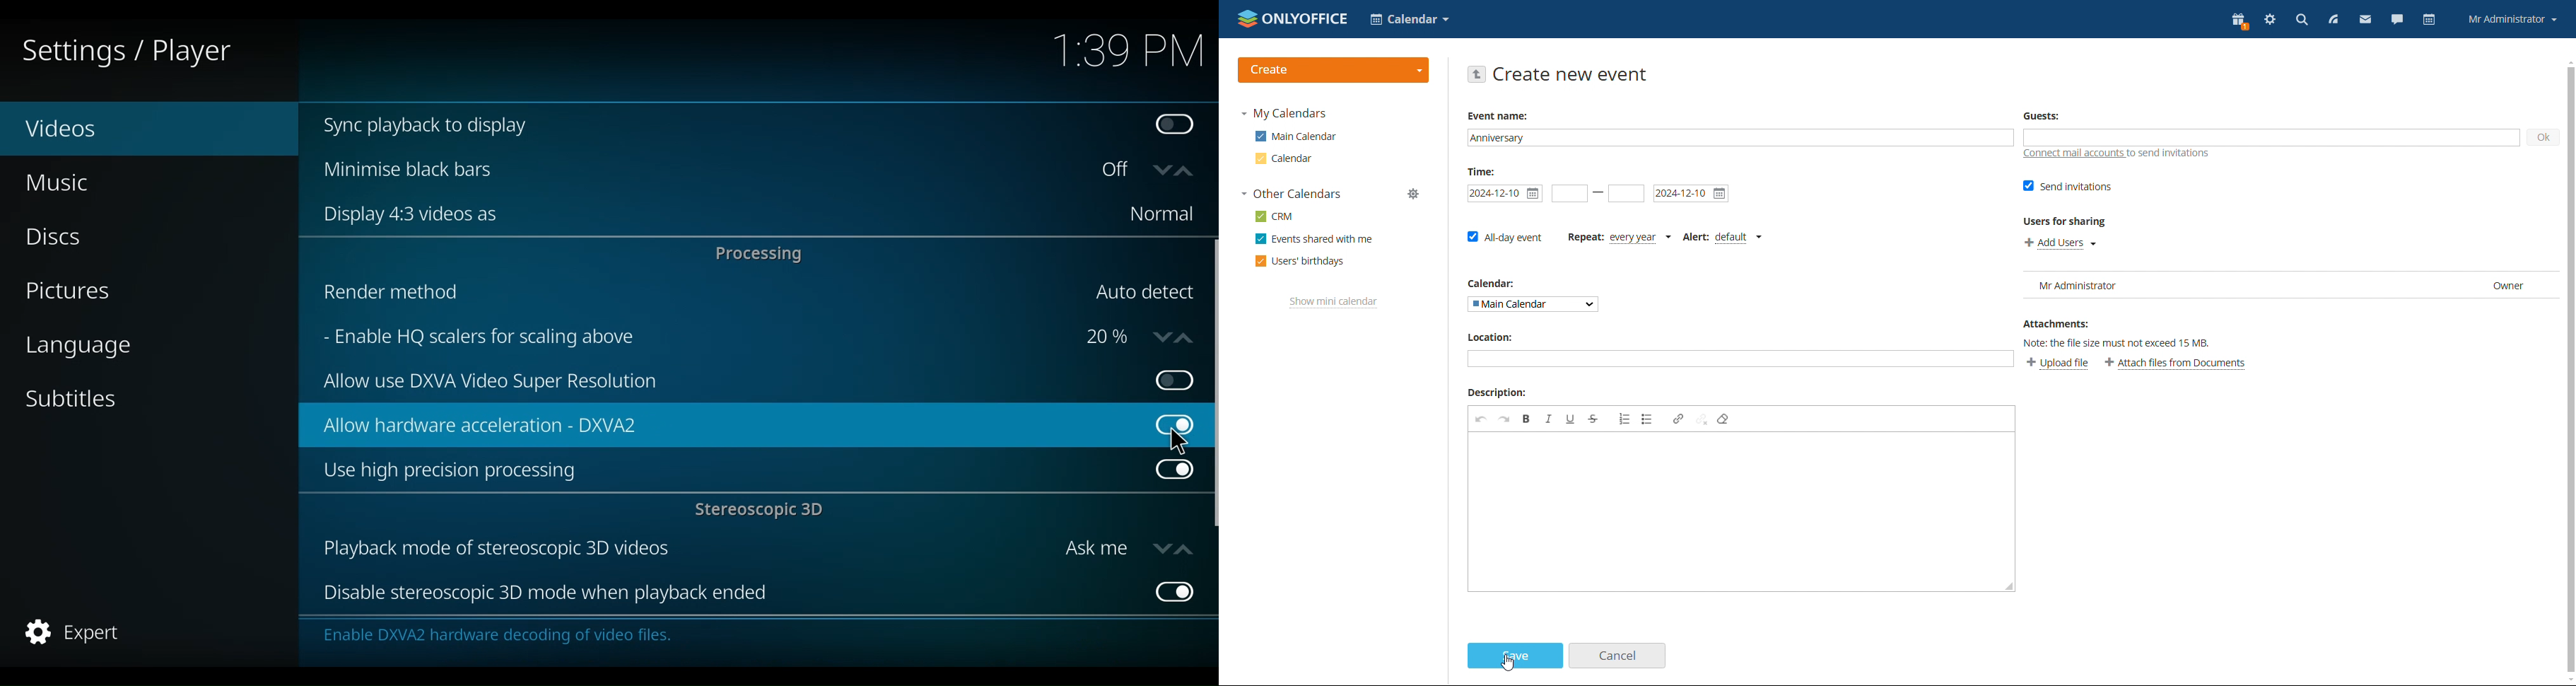  I want to click on end time, so click(1626, 194).